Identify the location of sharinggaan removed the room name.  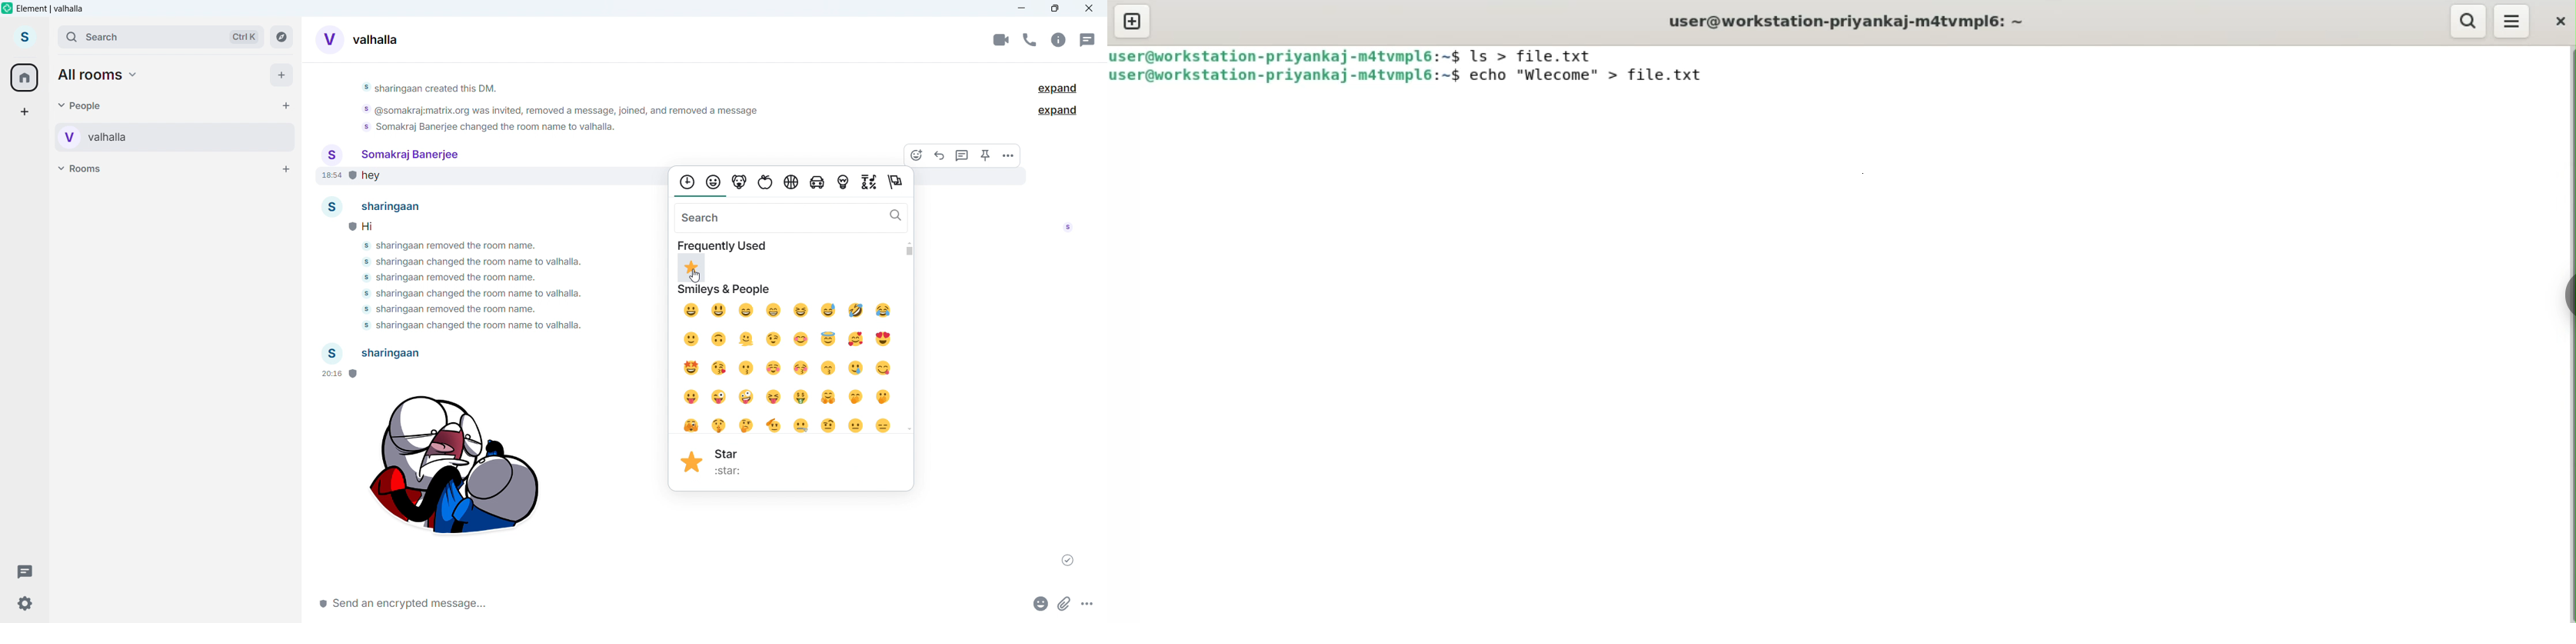
(465, 247).